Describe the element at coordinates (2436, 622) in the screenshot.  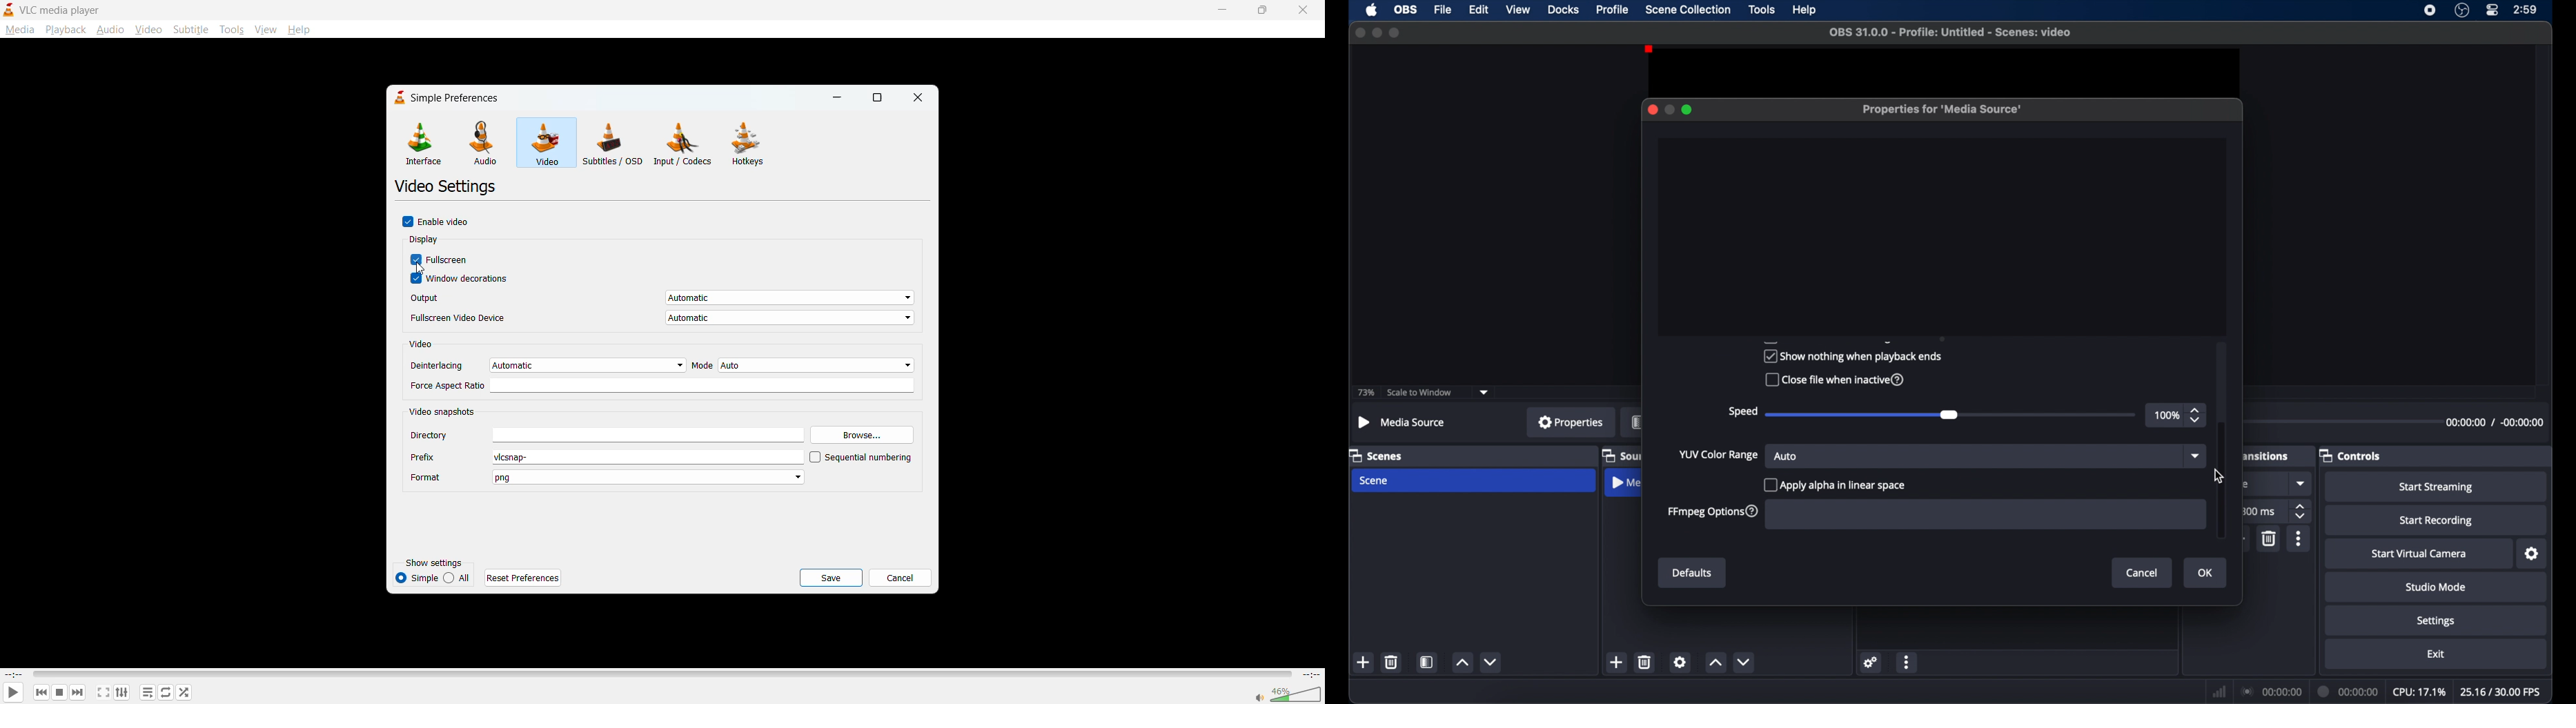
I see `settings` at that location.